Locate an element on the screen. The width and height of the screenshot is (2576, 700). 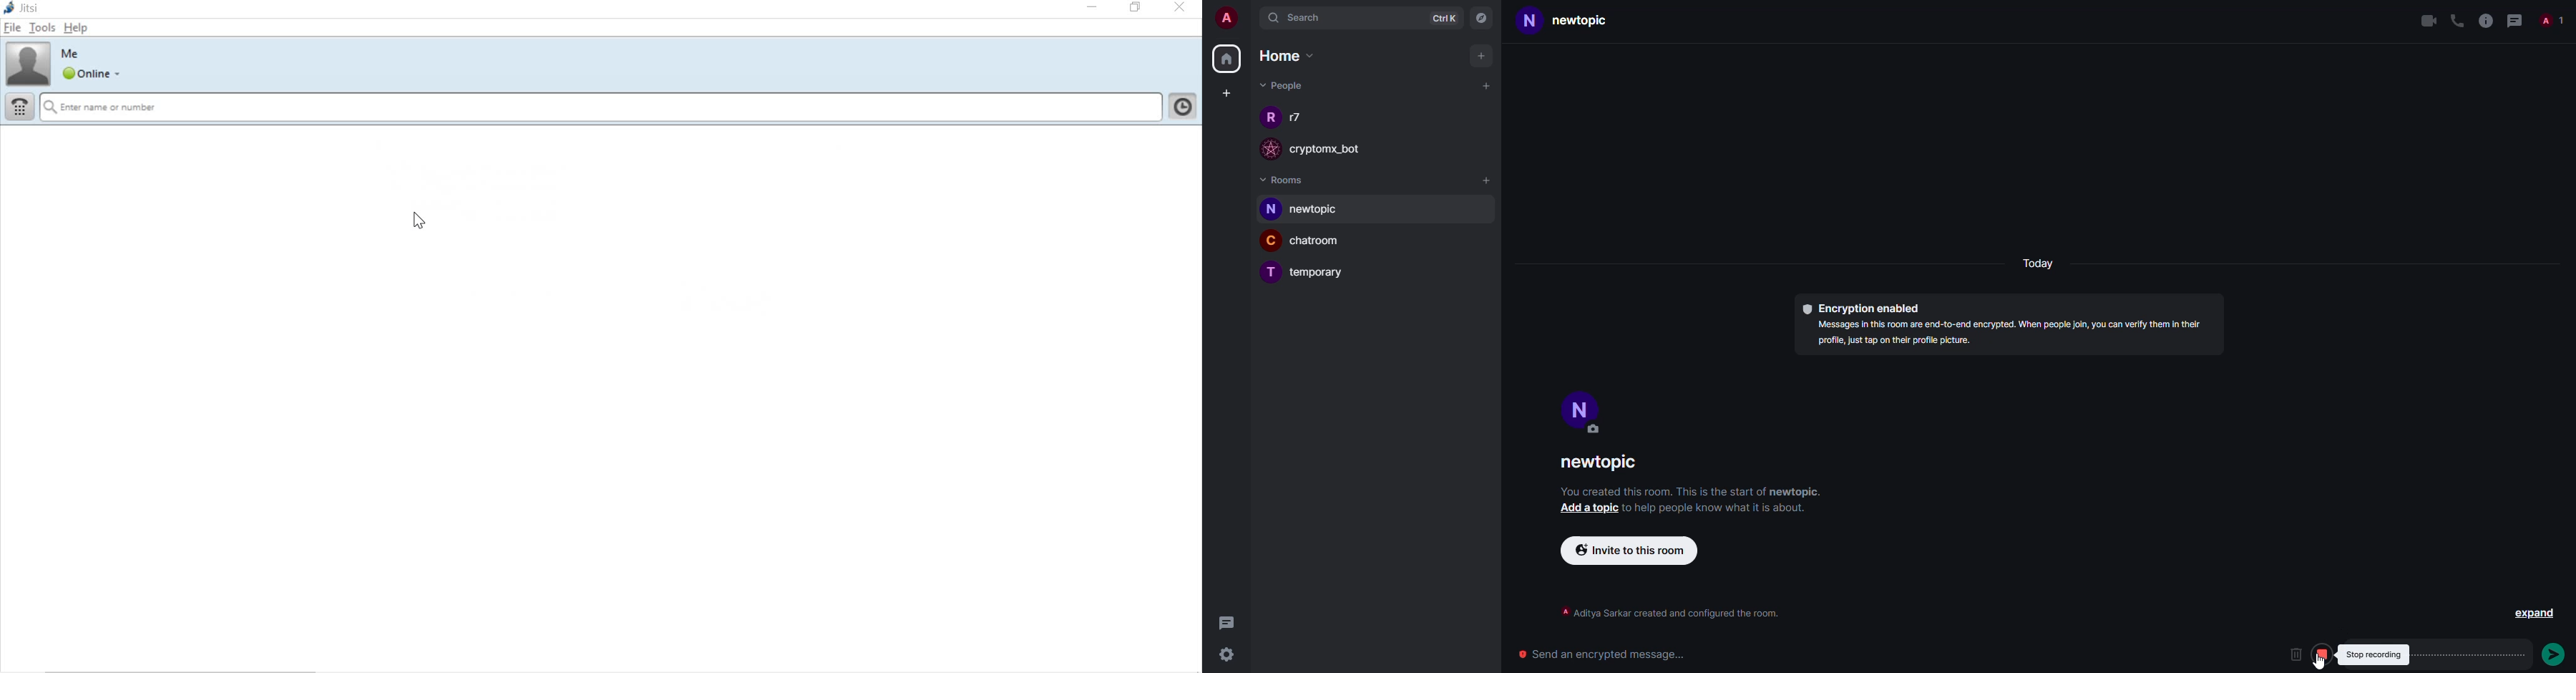
info is located at coordinates (1692, 492).